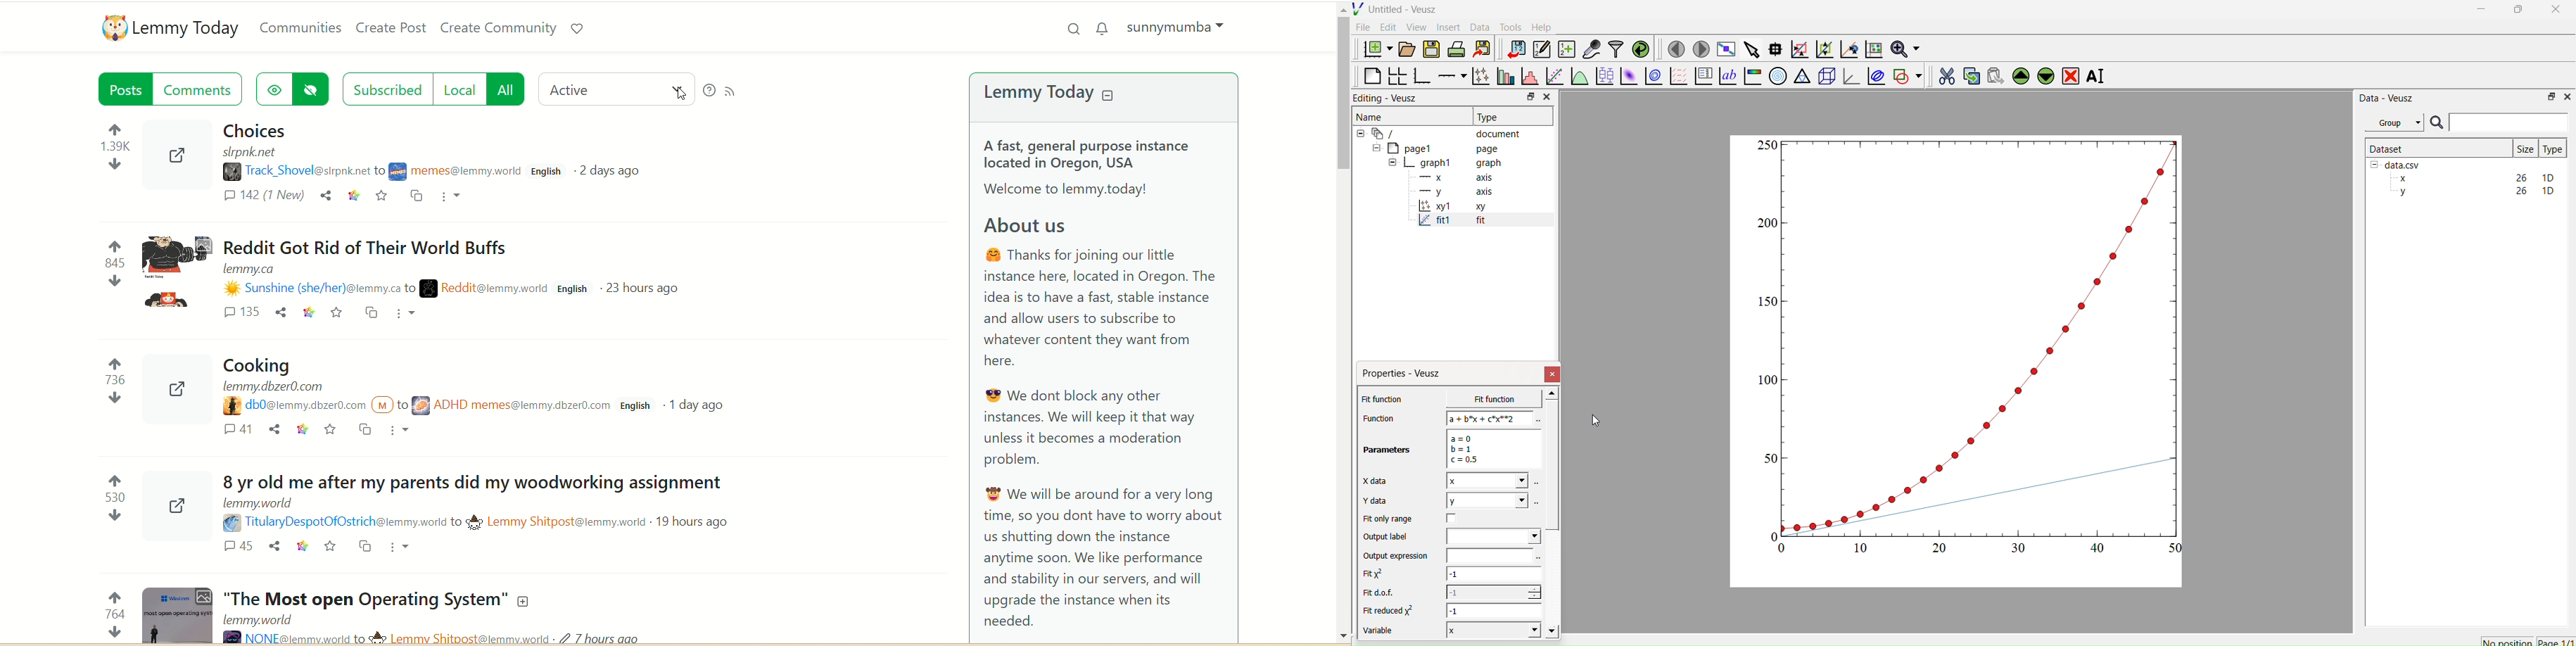 The image size is (2576, 672). I want to click on Paste, so click(1994, 74).